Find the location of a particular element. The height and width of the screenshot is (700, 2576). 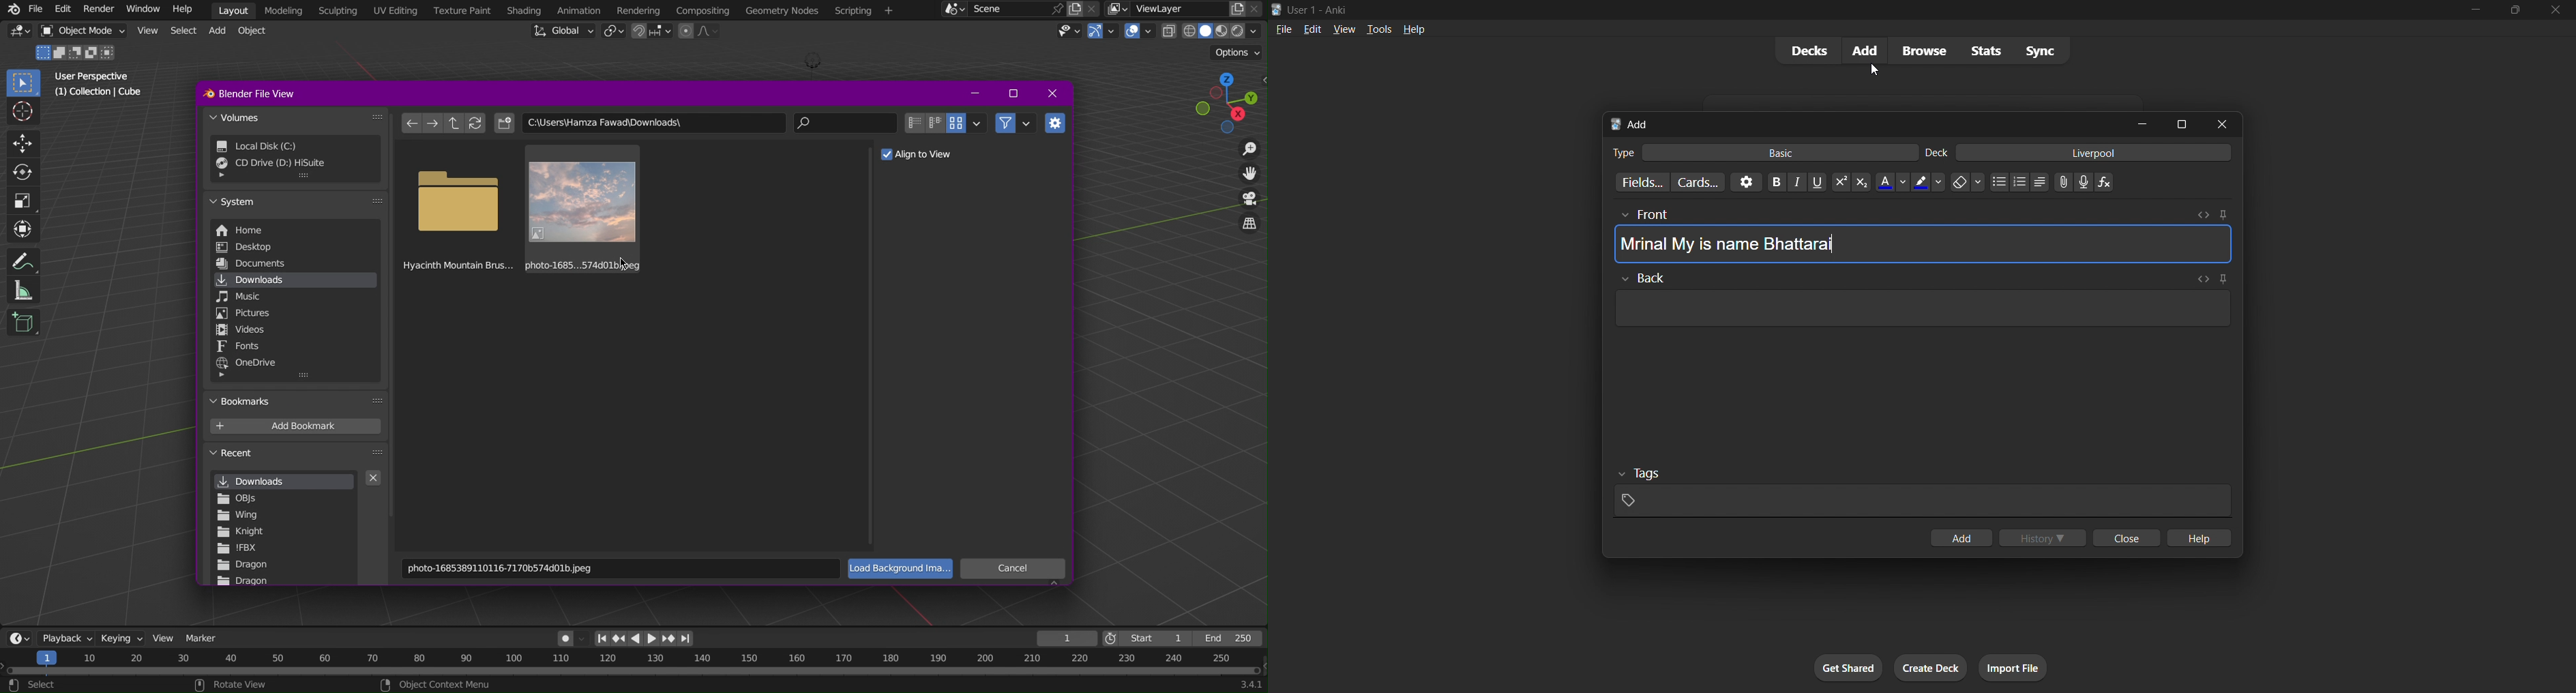

Cube is located at coordinates (24, 322).